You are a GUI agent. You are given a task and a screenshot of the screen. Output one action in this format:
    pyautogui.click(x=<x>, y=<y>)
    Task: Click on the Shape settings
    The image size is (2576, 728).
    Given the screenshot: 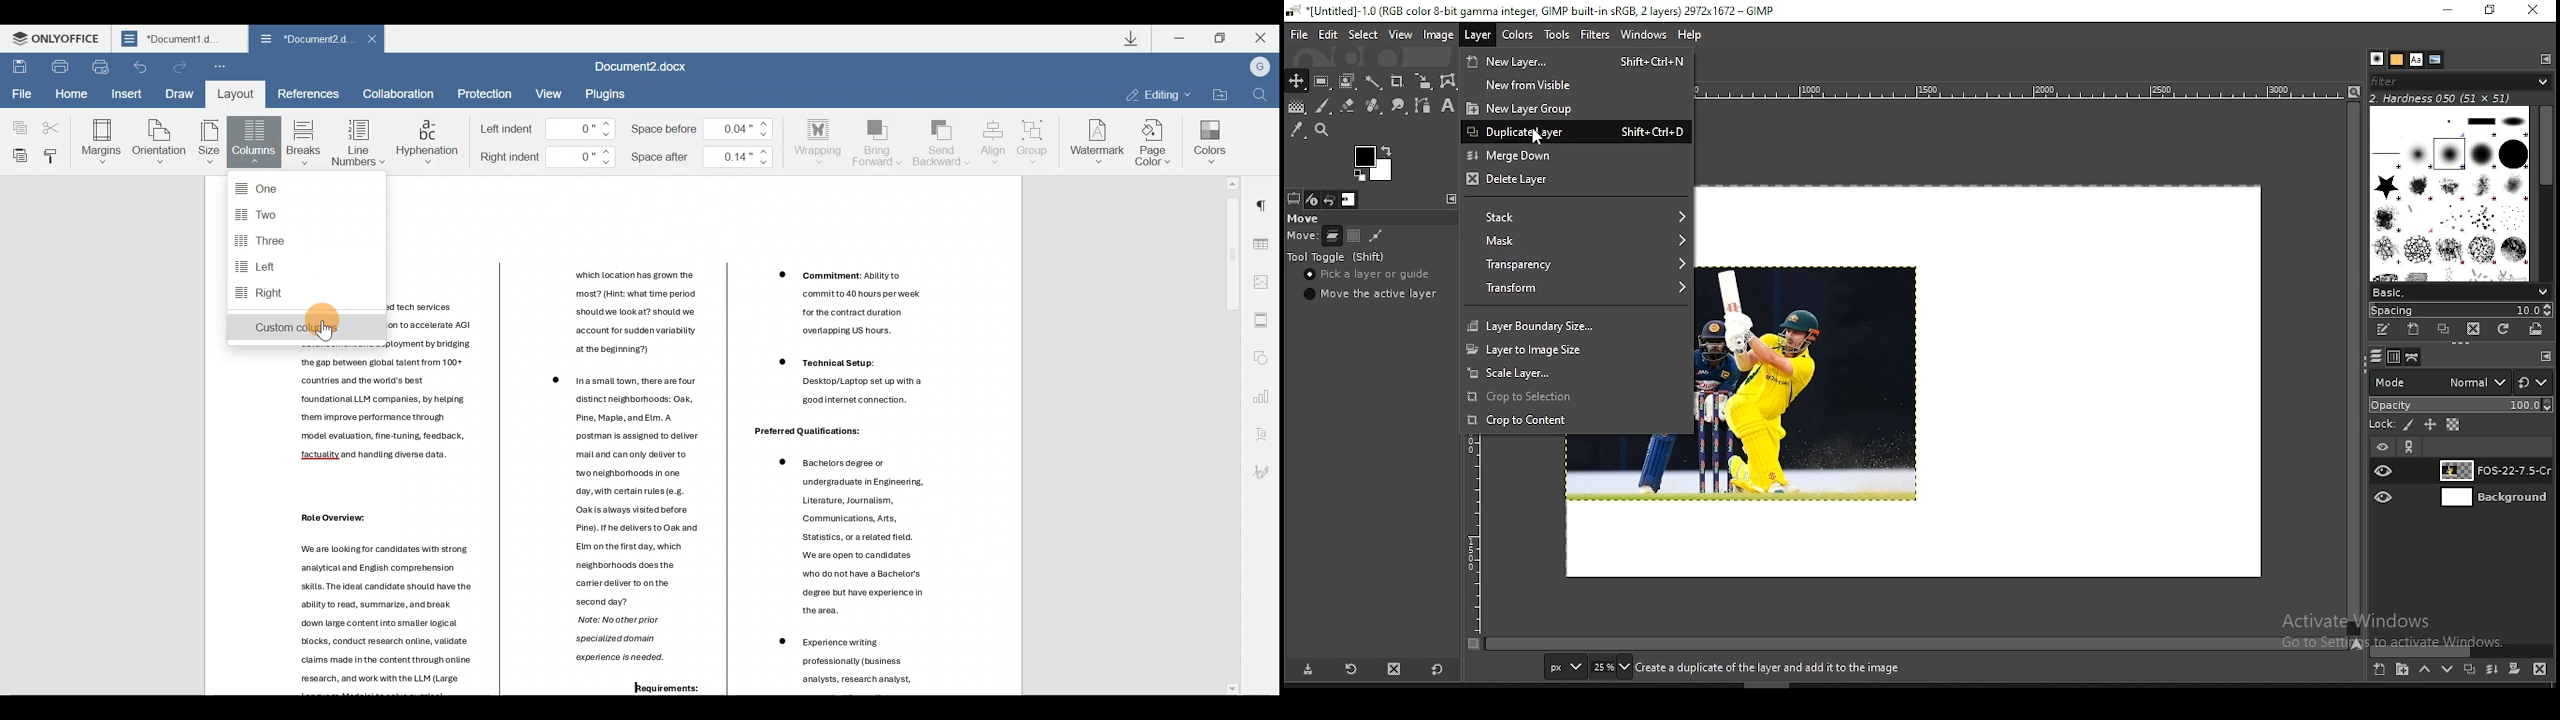 What is the action you would take?
    pyautogui.click(x=1265, y=359)
    